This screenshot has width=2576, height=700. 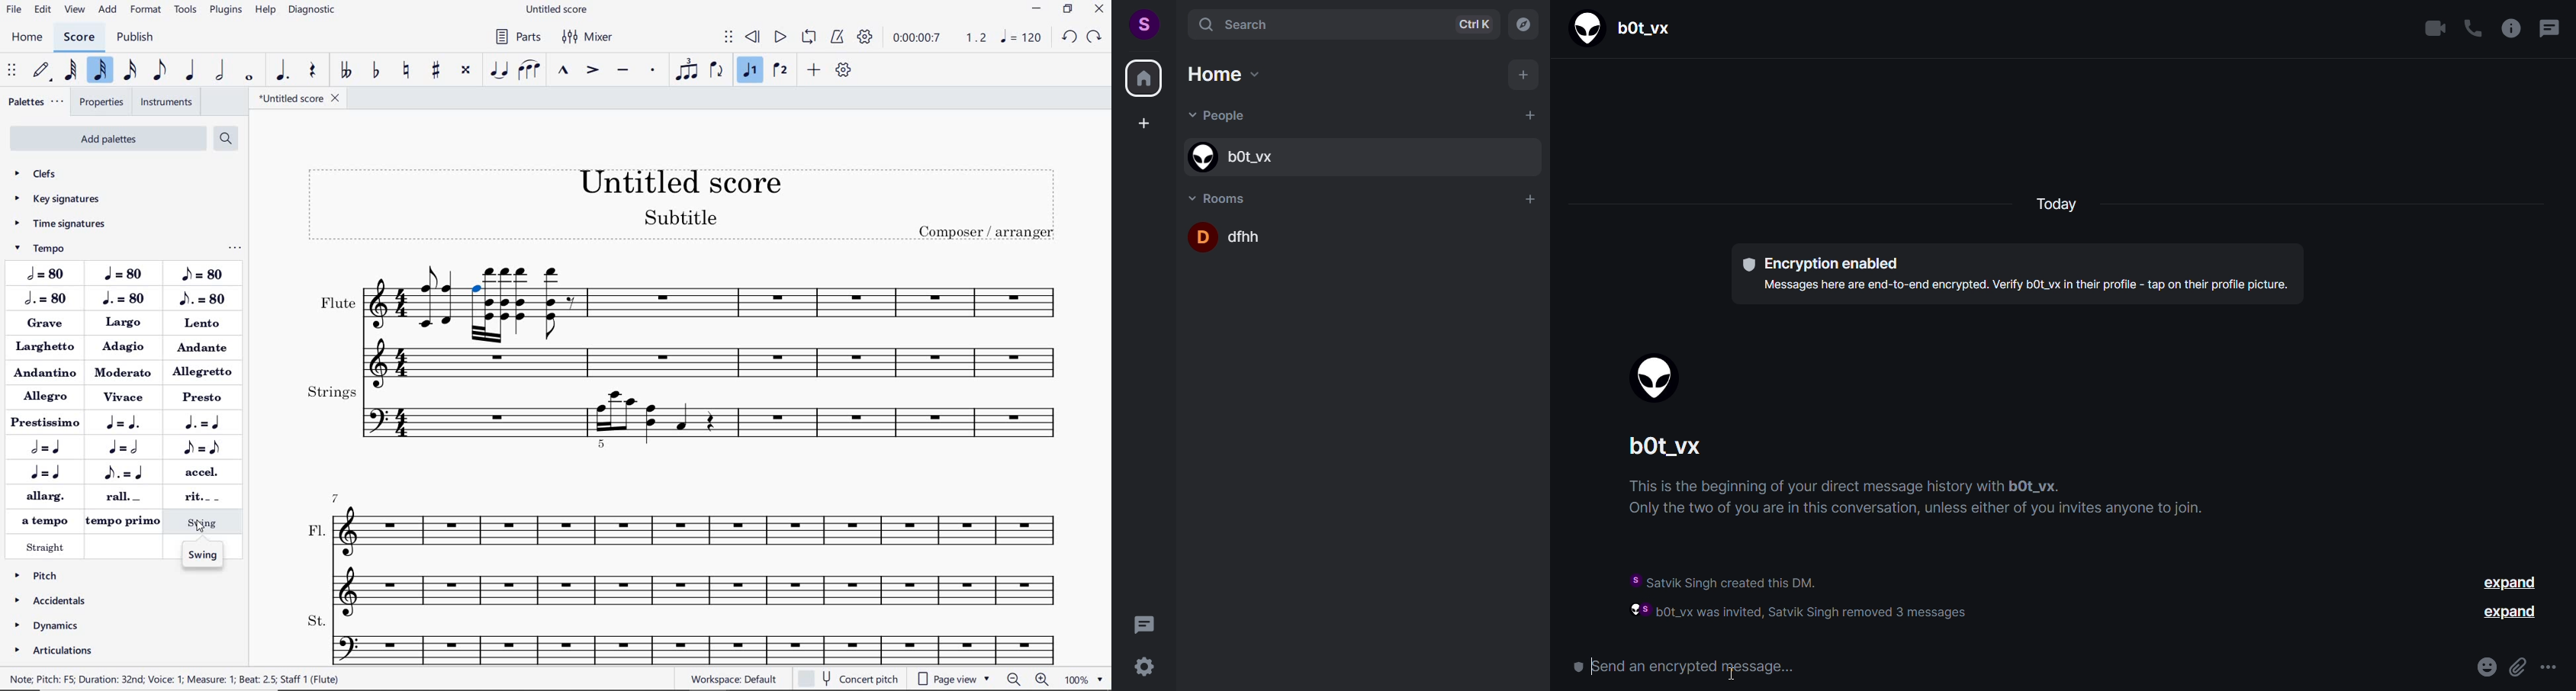 I want to click on ACCEL., so click(x=199, y=472).